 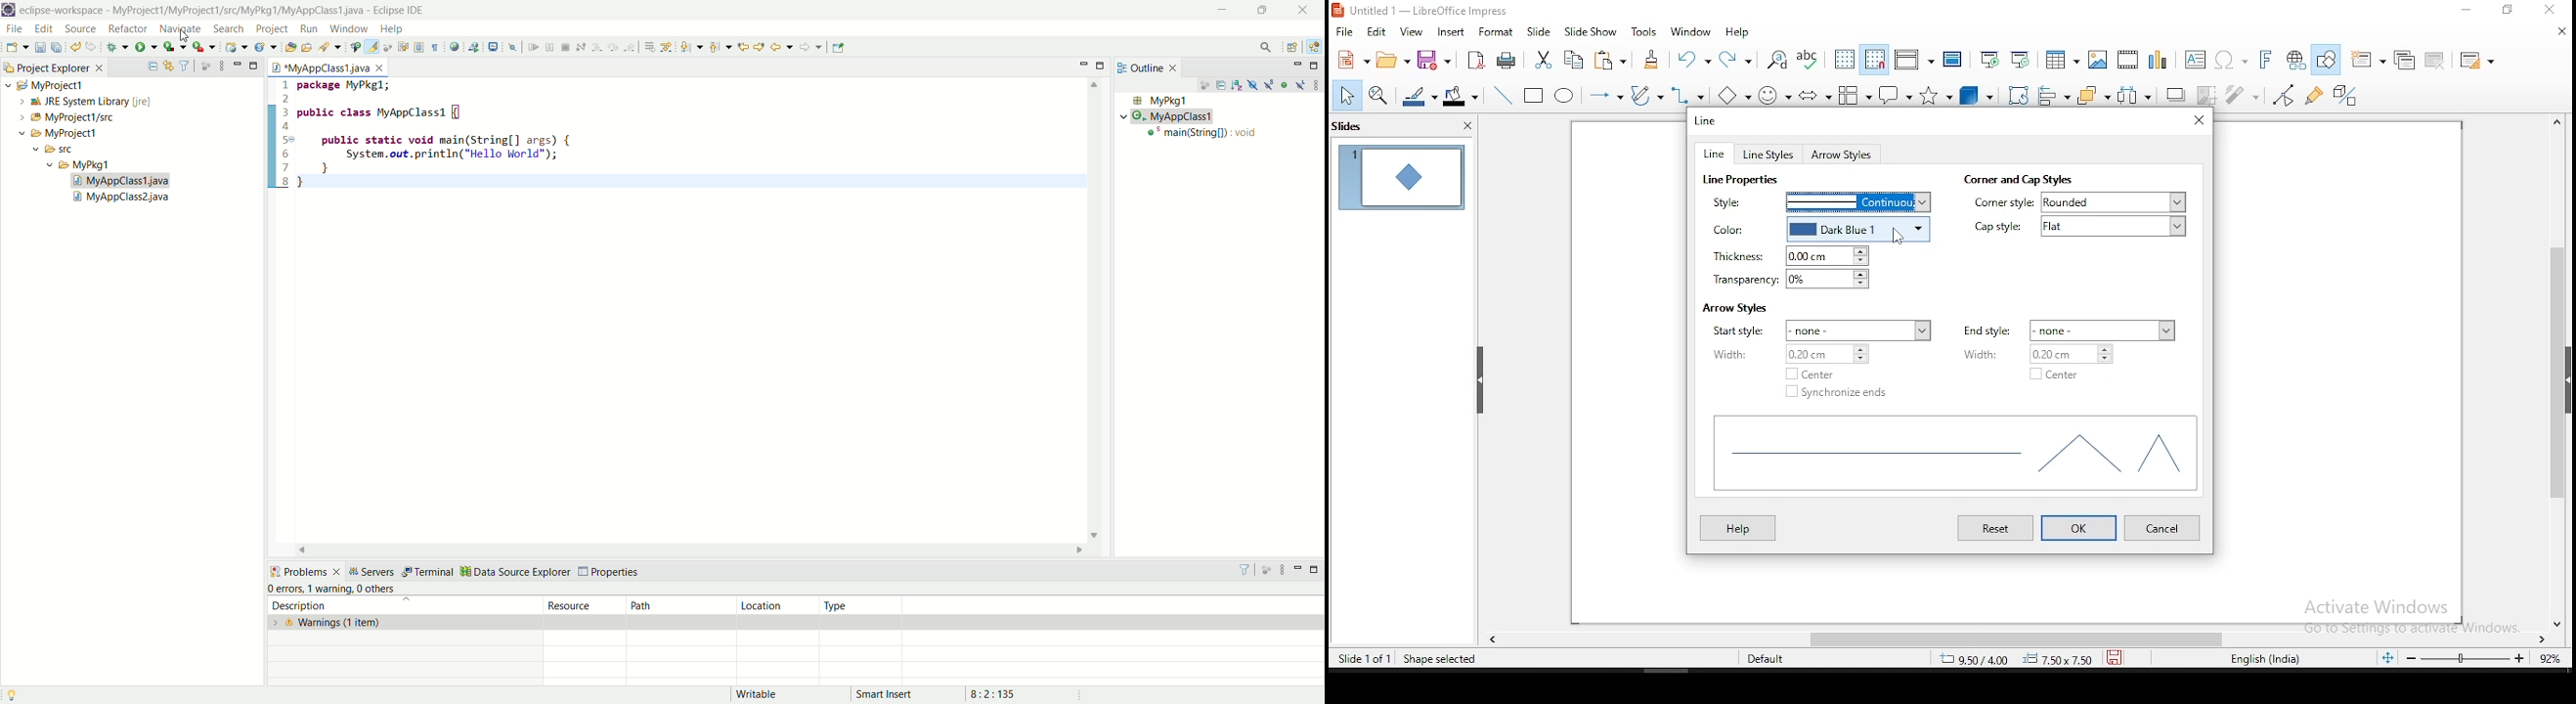 I want to click on arrange, so click(x=2090, y=94).